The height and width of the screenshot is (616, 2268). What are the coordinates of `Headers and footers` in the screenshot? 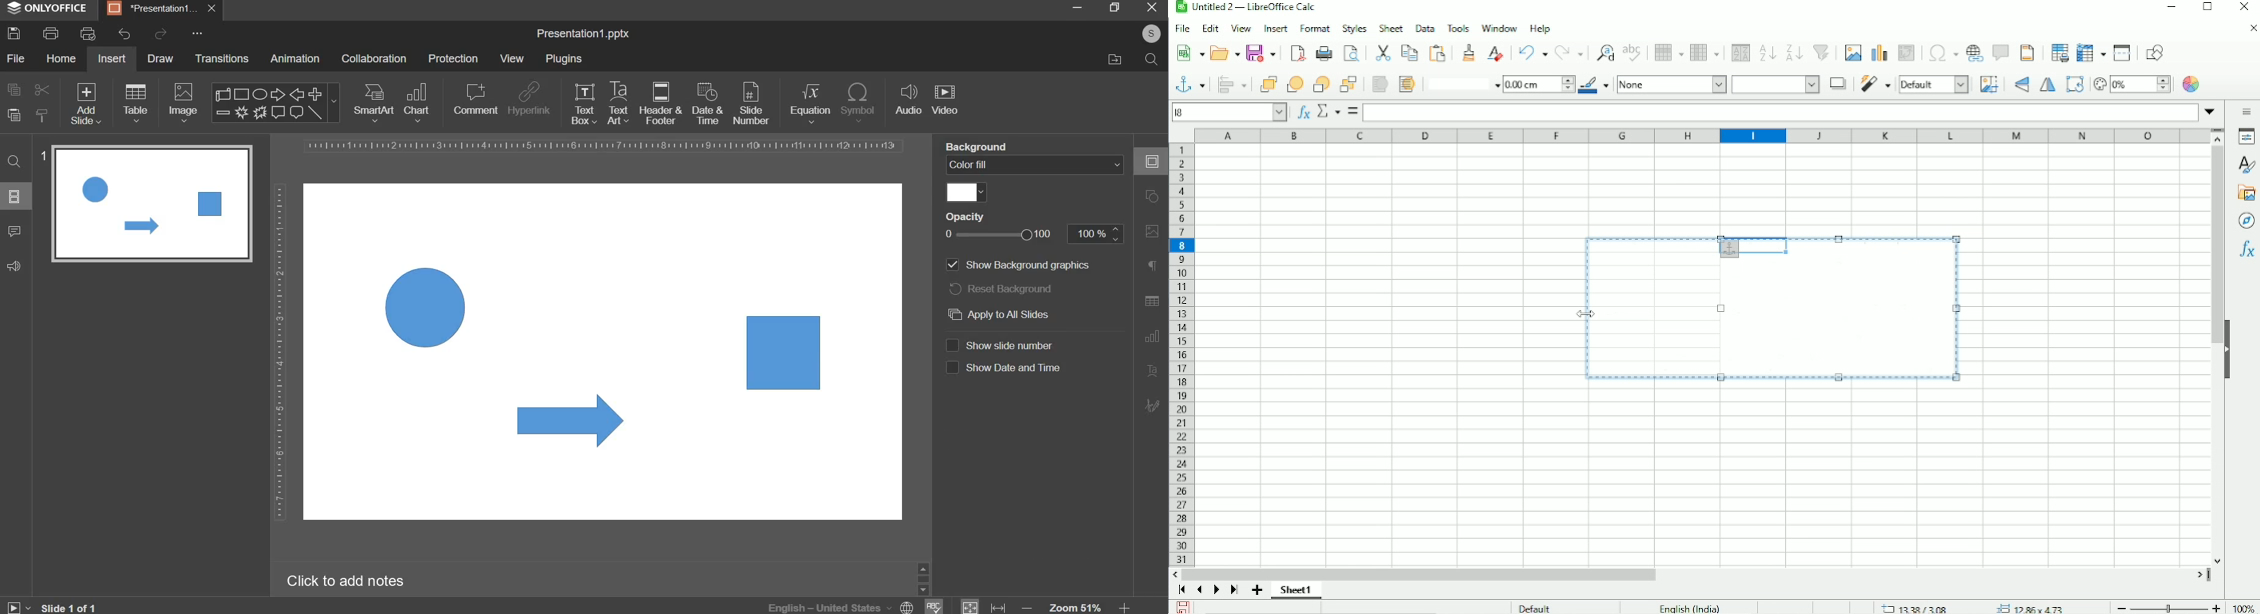 It's located at (2027, 53).